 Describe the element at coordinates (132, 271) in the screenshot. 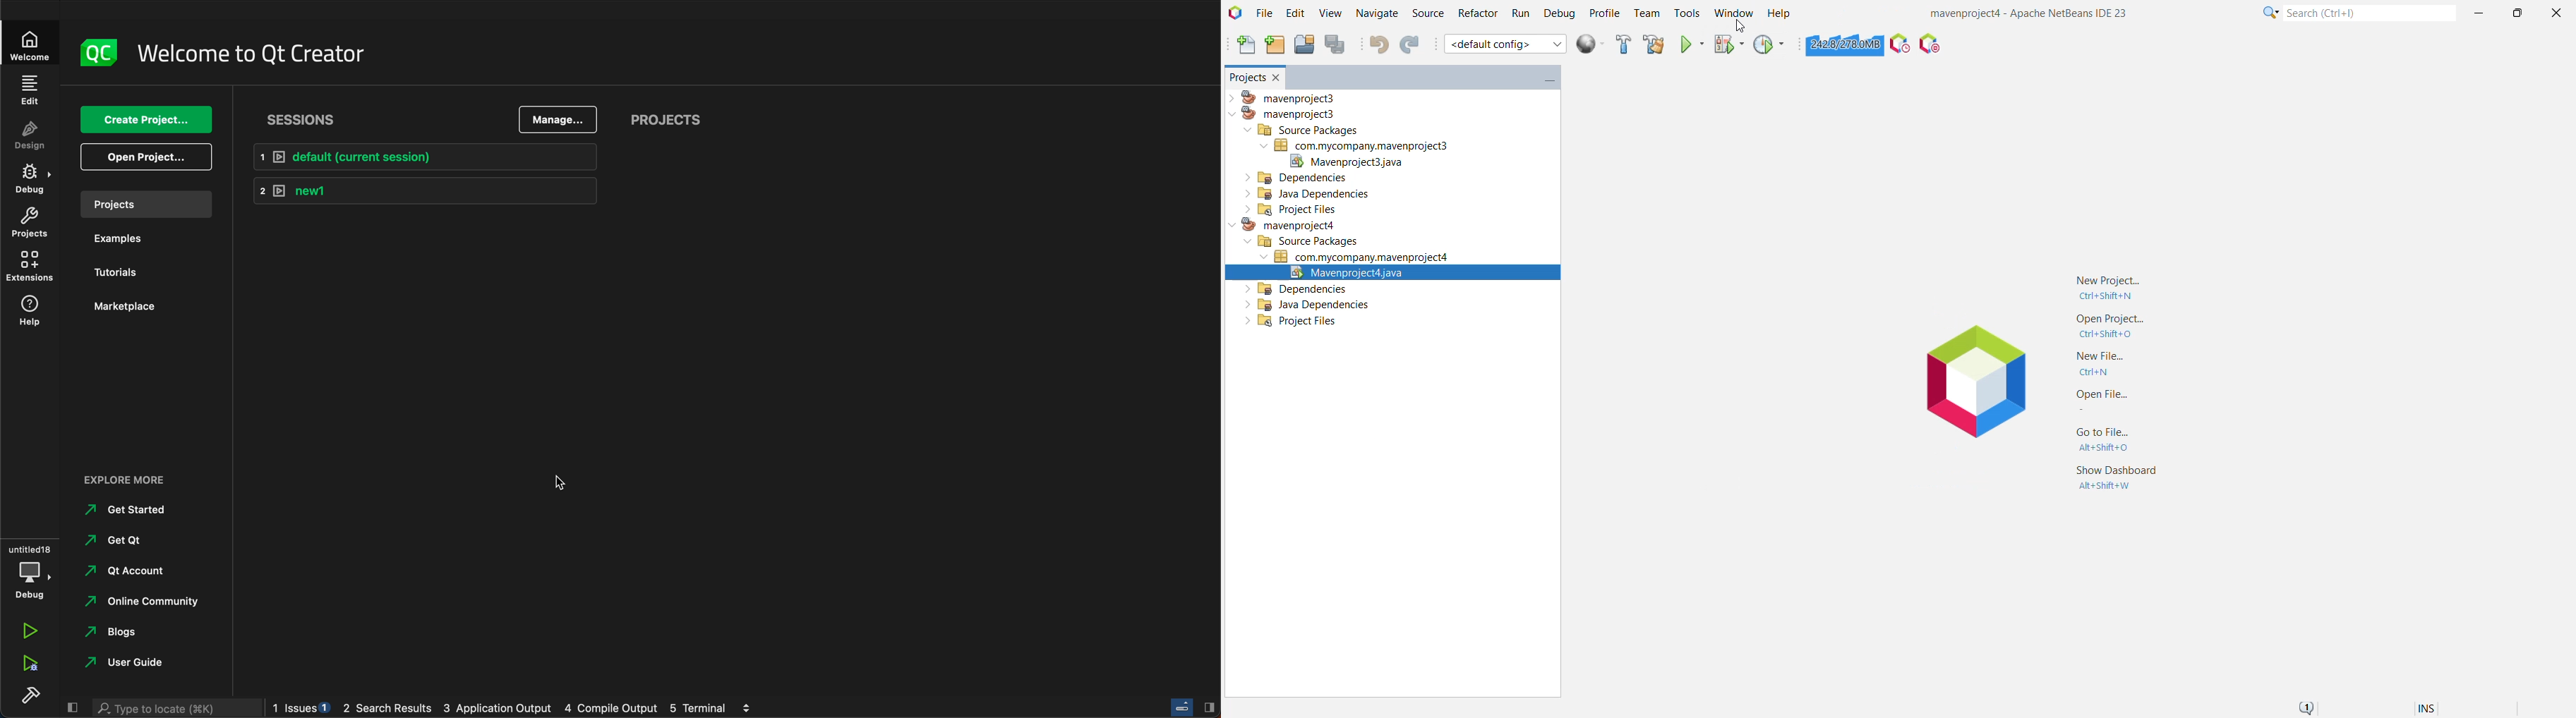

I see `tutorials` at that location.